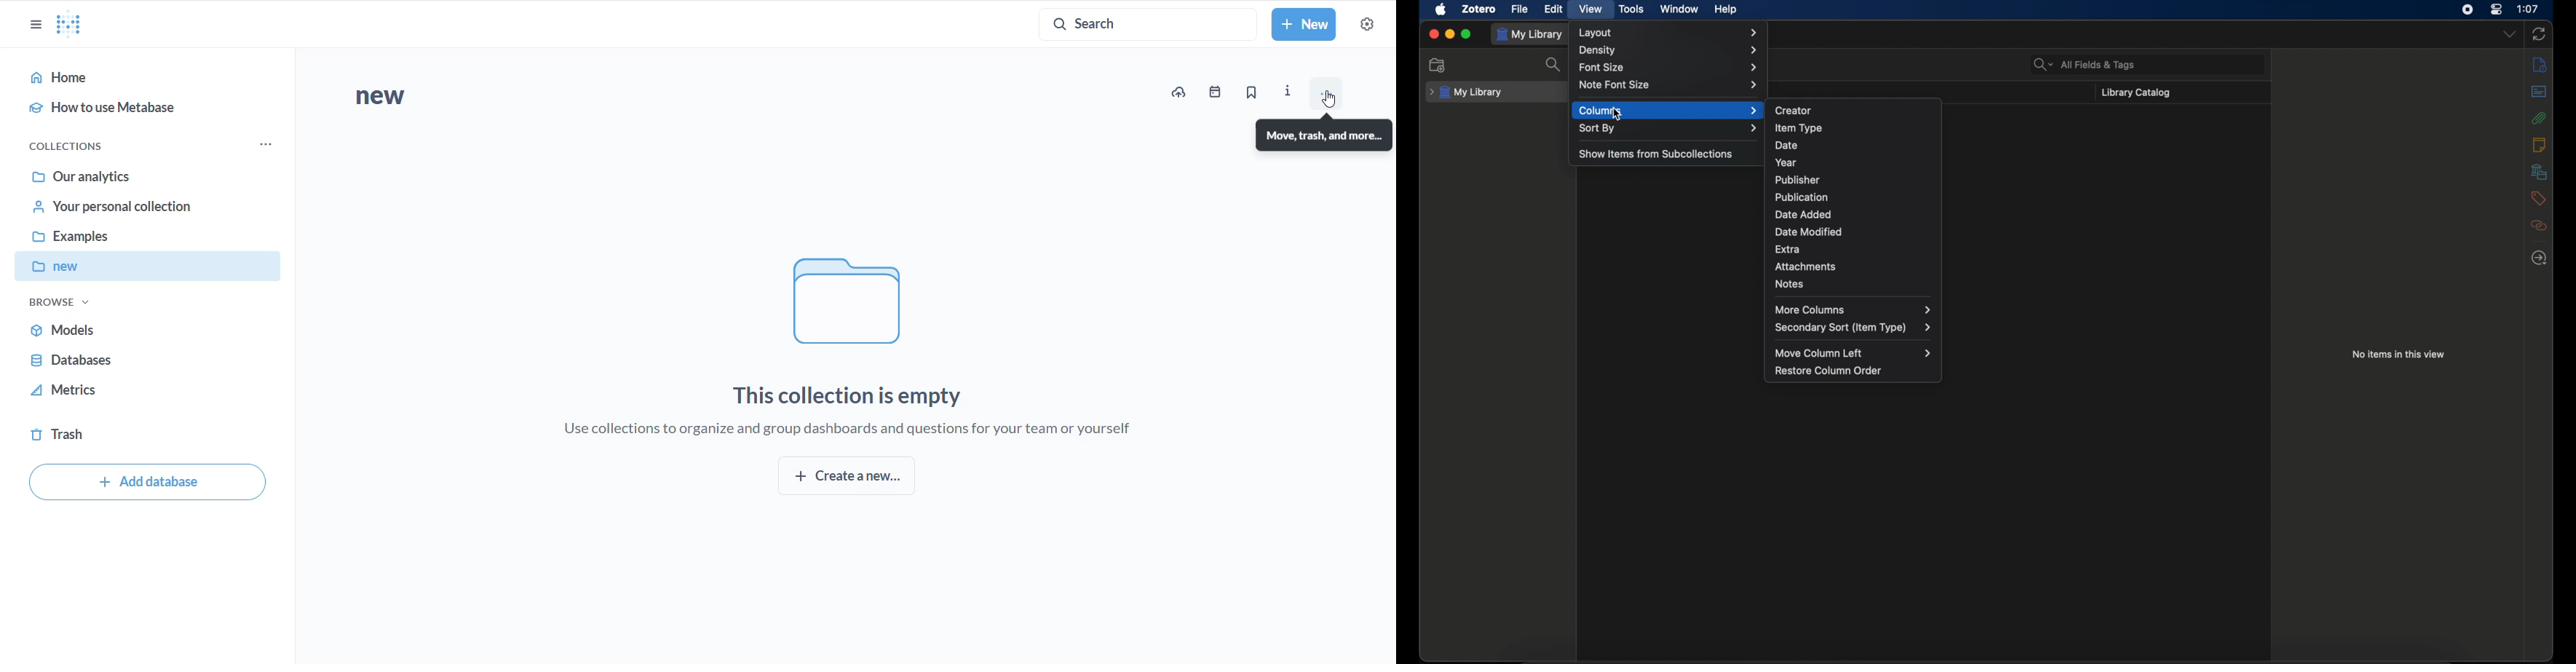 This screenshot has height=672, width=2576. Describe the element at coordinates (1727, 10) in the screenshot. I see `help` at that location.